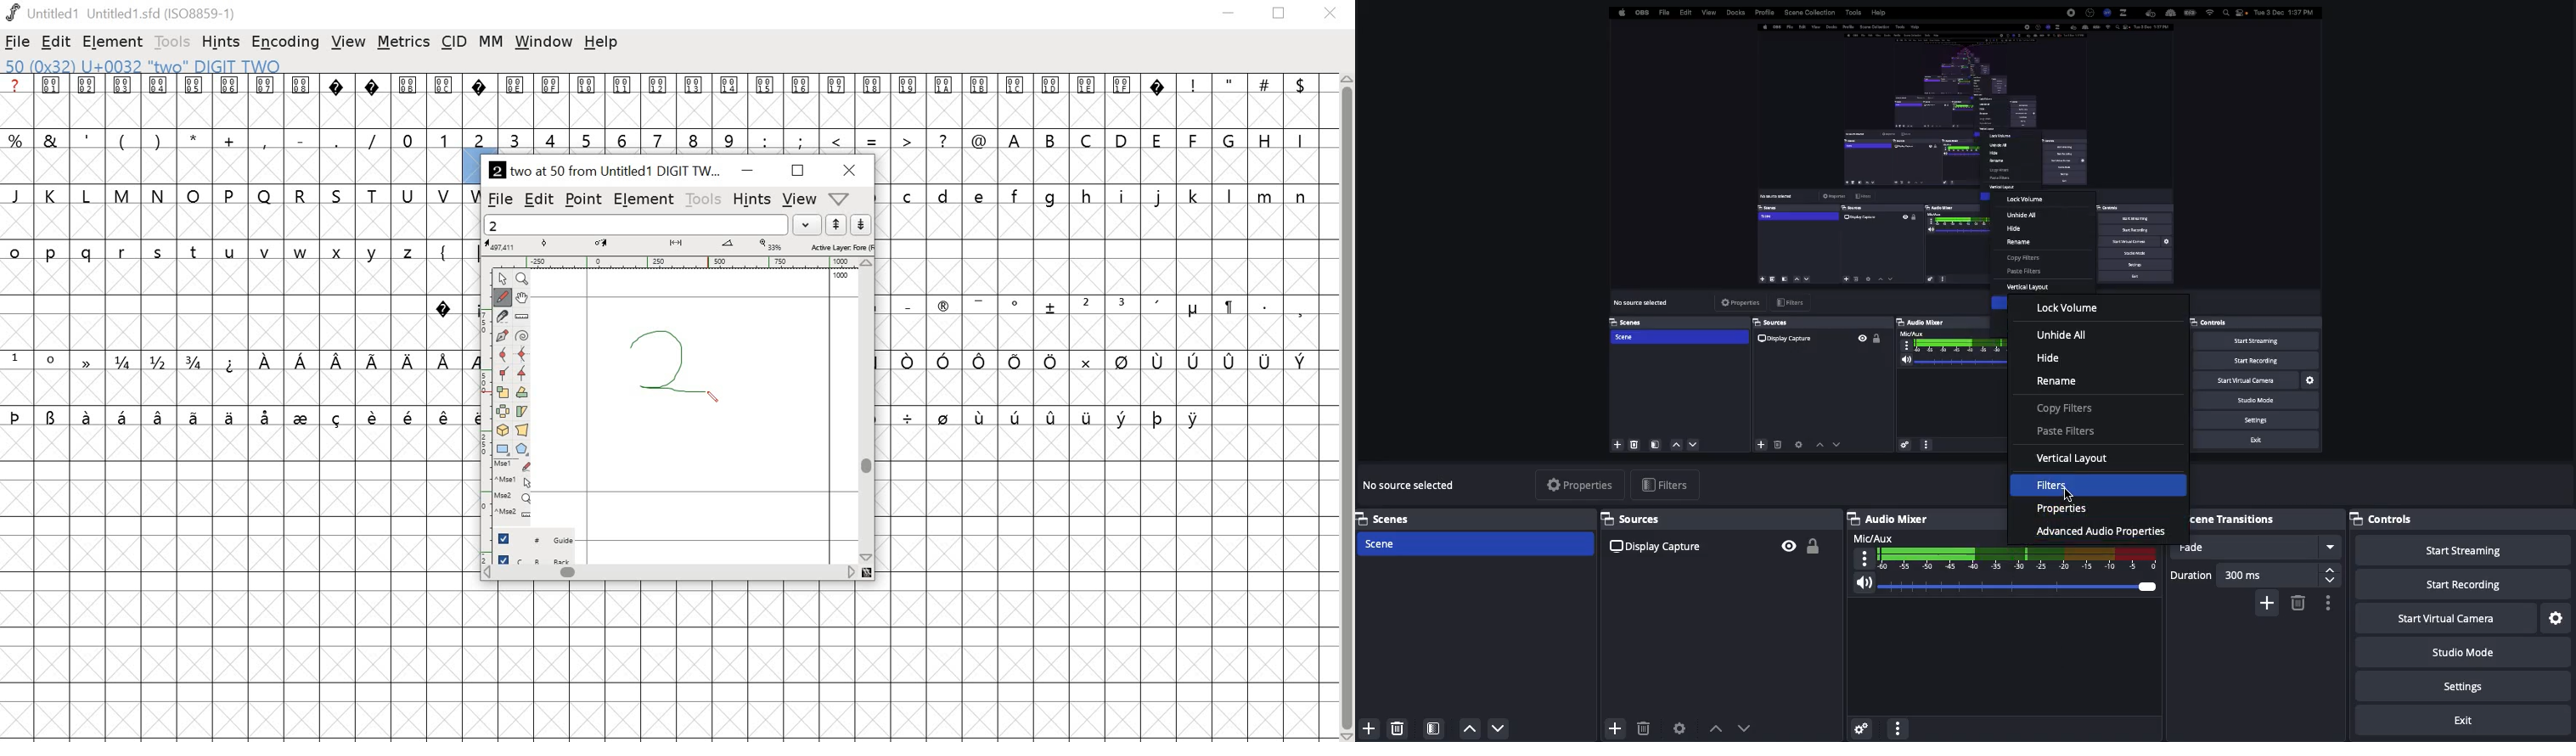  What do you see at coordinates (2253, 575) in the screenshot?
I see `Duration` at bounding box center [2253, 575].